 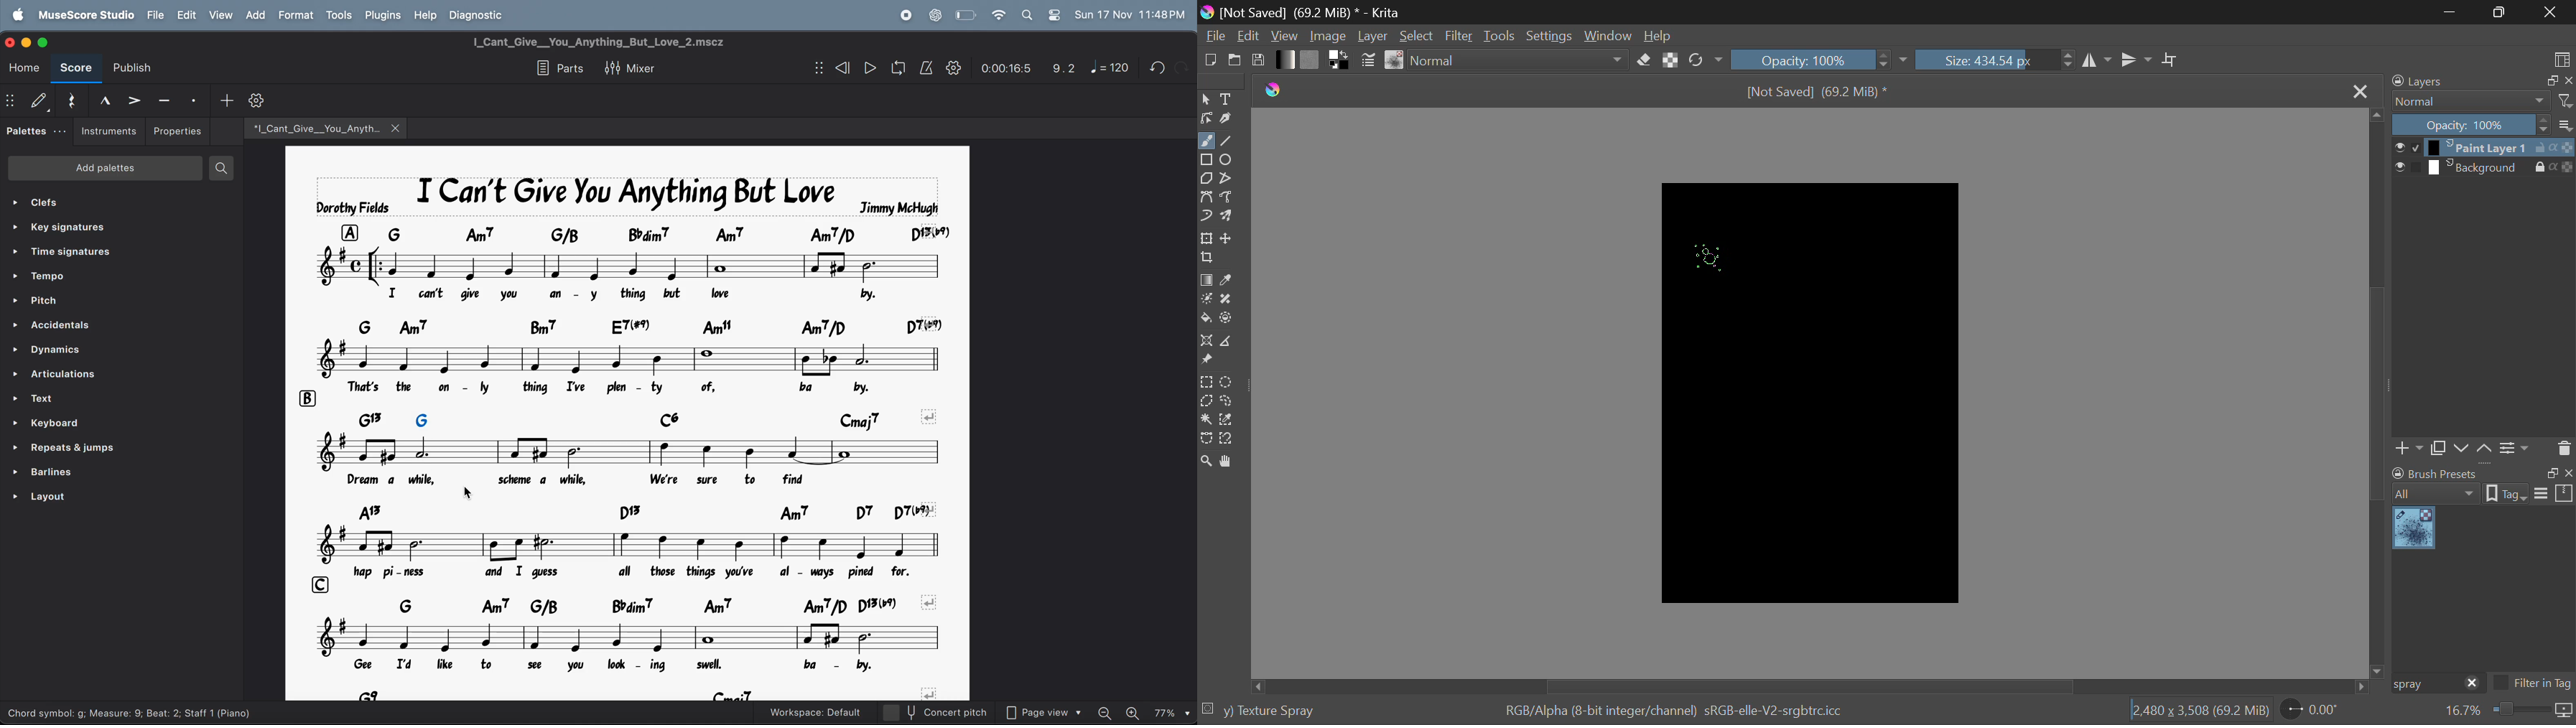 I want to click on tenuto, so click(x=167, y=100).